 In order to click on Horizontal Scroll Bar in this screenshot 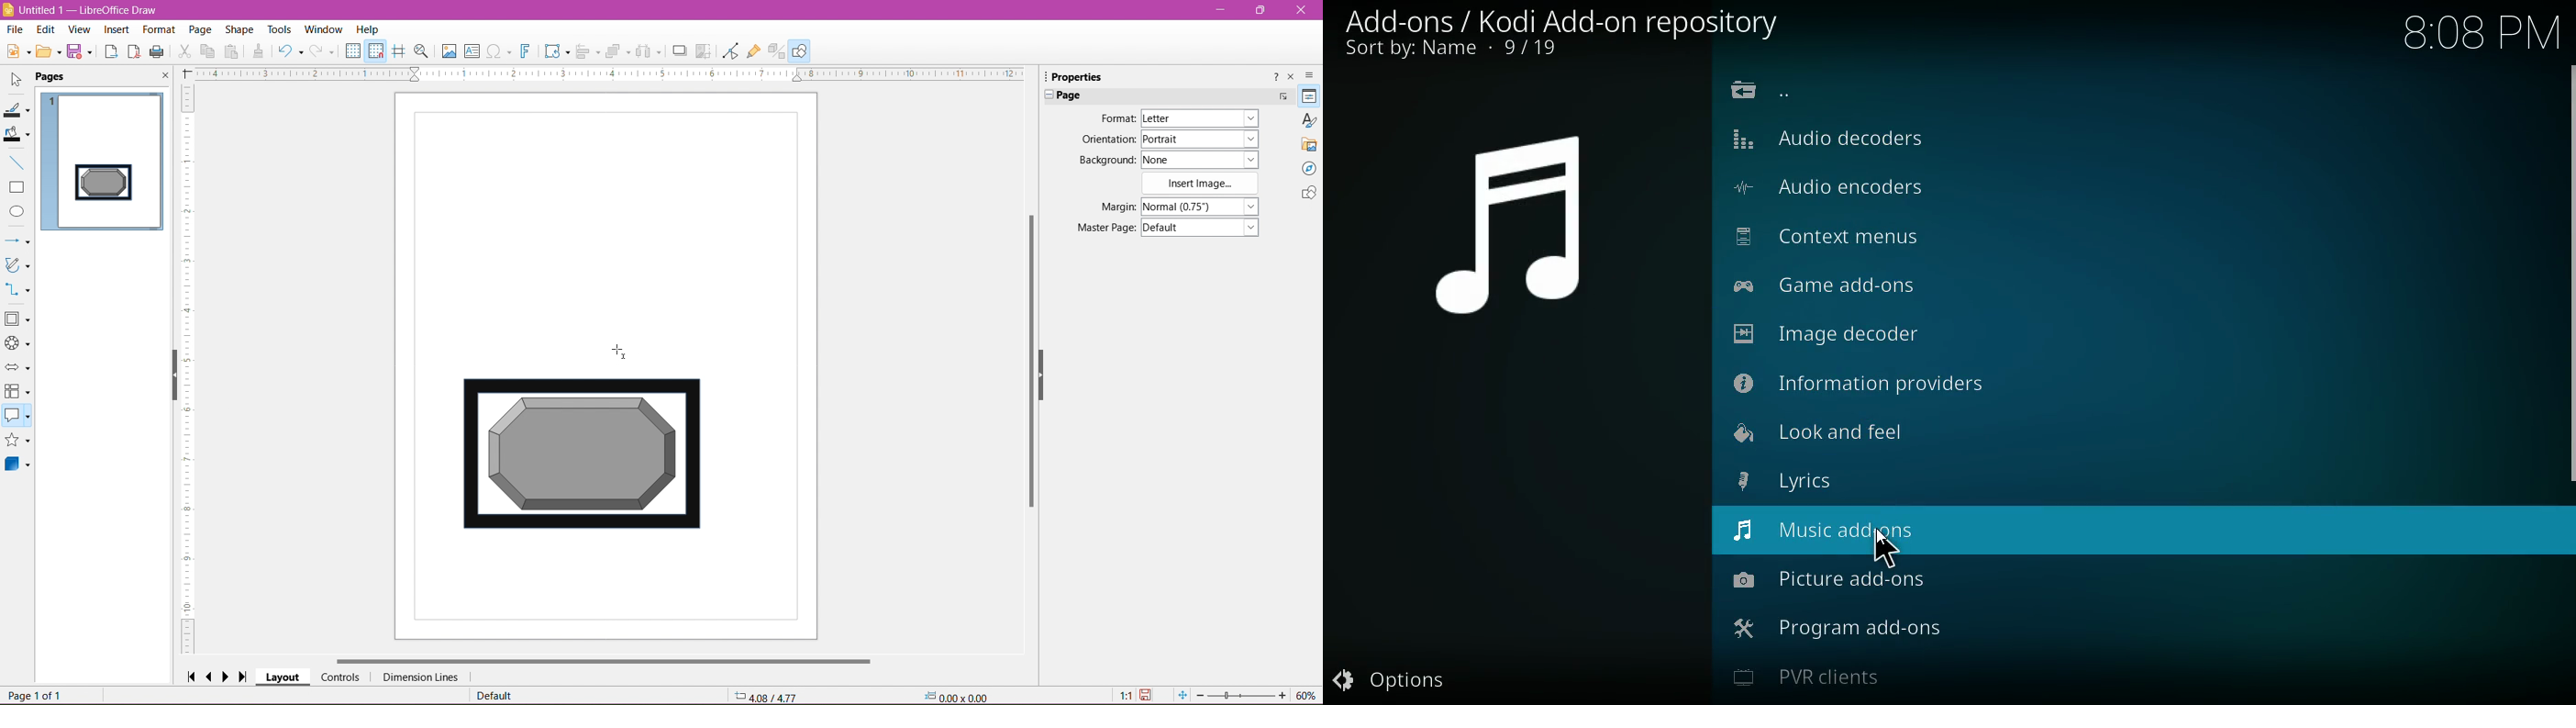, I will do `click(604, 659)`.